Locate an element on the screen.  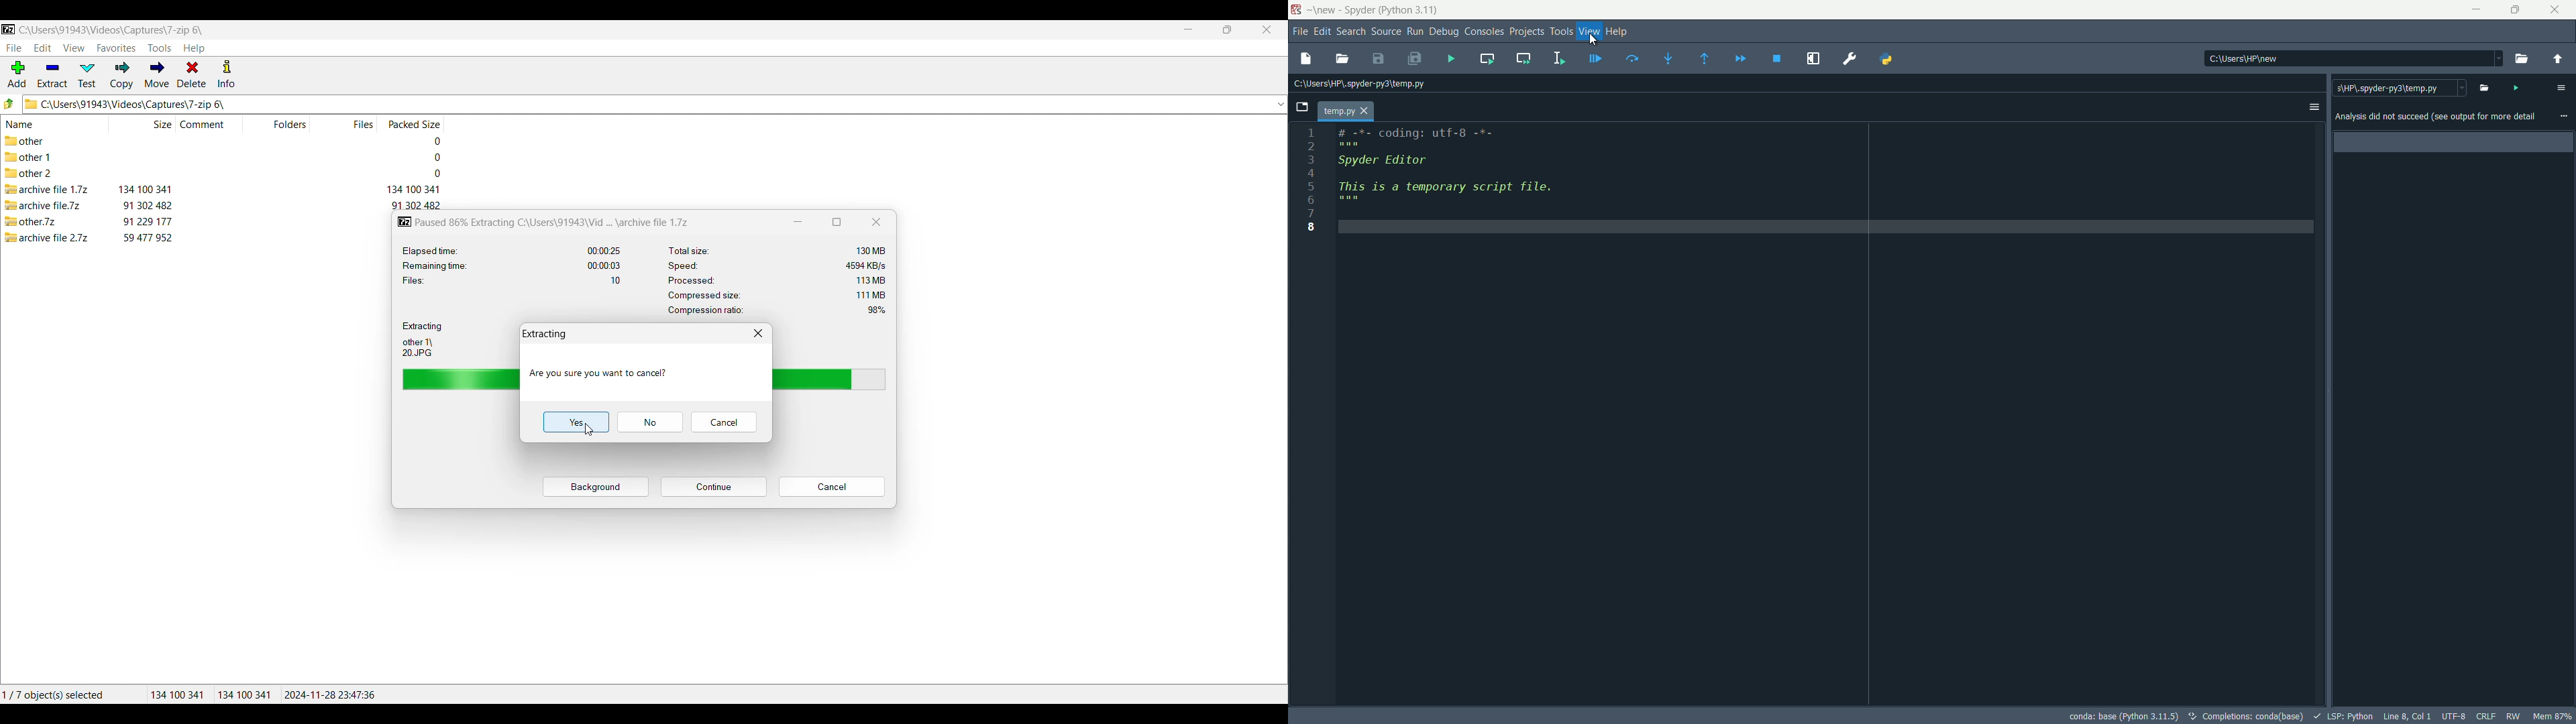
other  is located at coordinates (34, 141).